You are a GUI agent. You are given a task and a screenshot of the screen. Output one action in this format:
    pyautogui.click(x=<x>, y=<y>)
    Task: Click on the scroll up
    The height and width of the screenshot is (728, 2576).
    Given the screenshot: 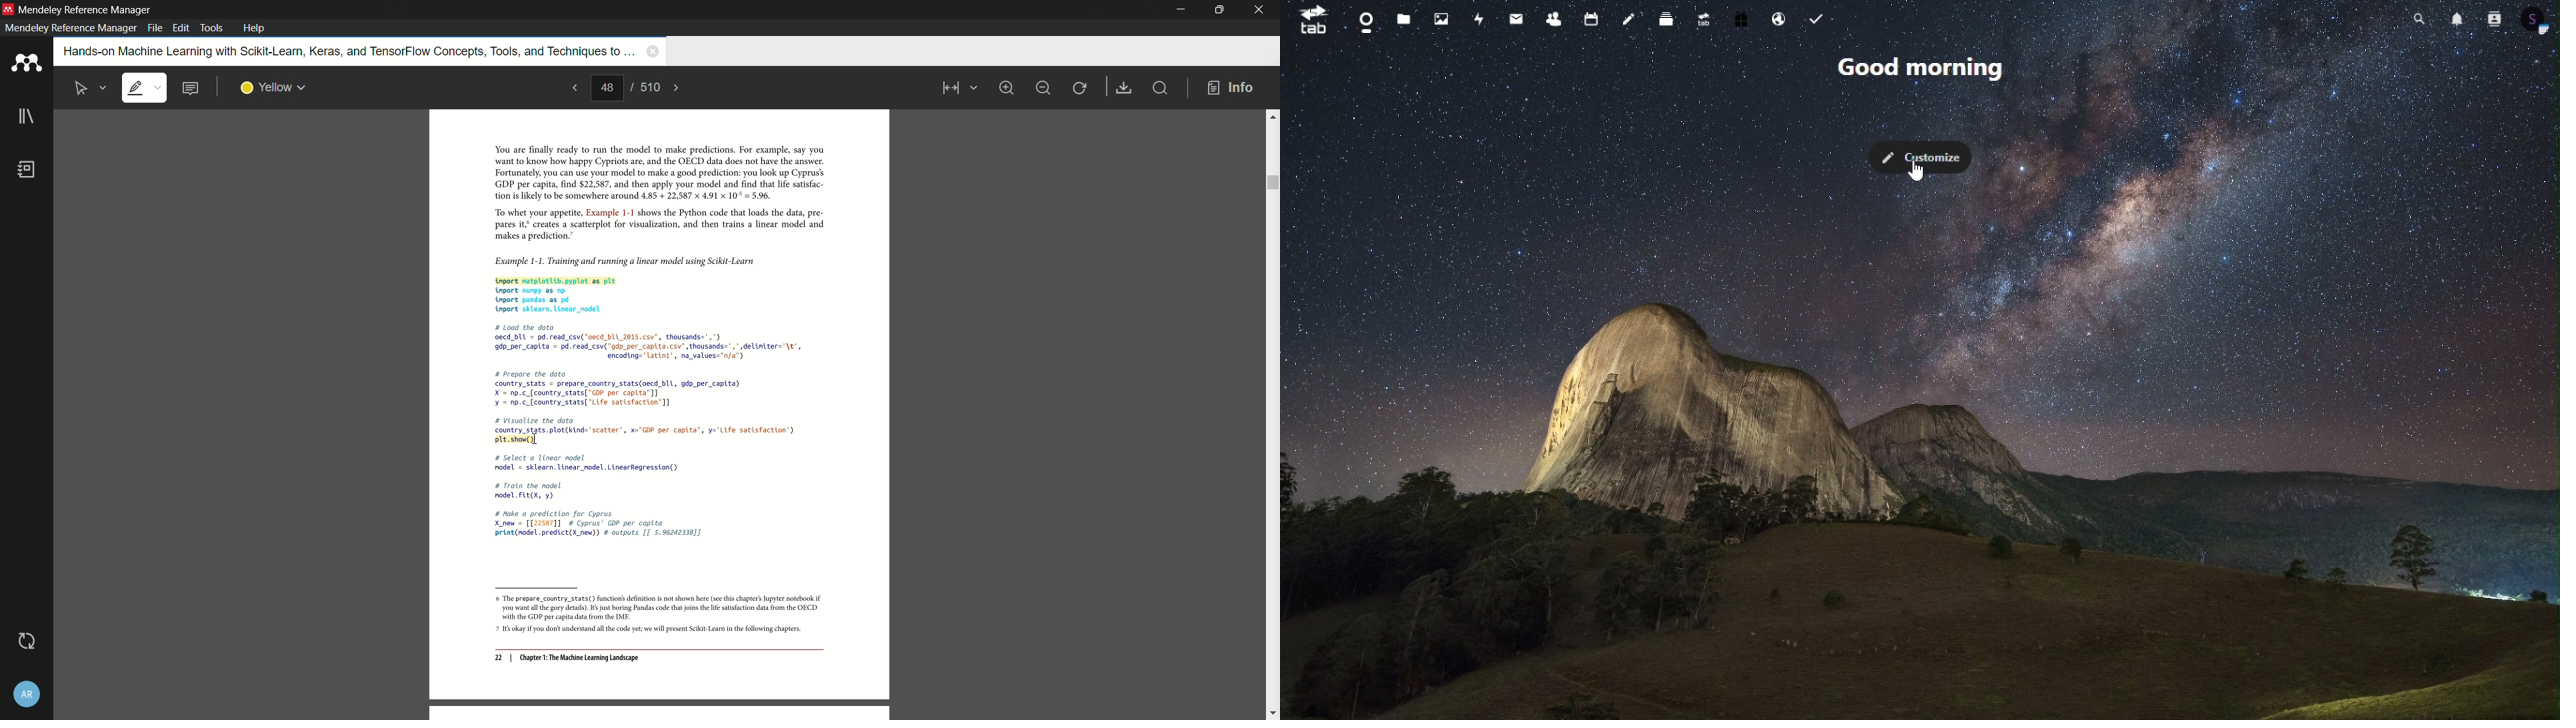 What is the action you would take?
    pyautogui.click(x=1272, y=116)
    